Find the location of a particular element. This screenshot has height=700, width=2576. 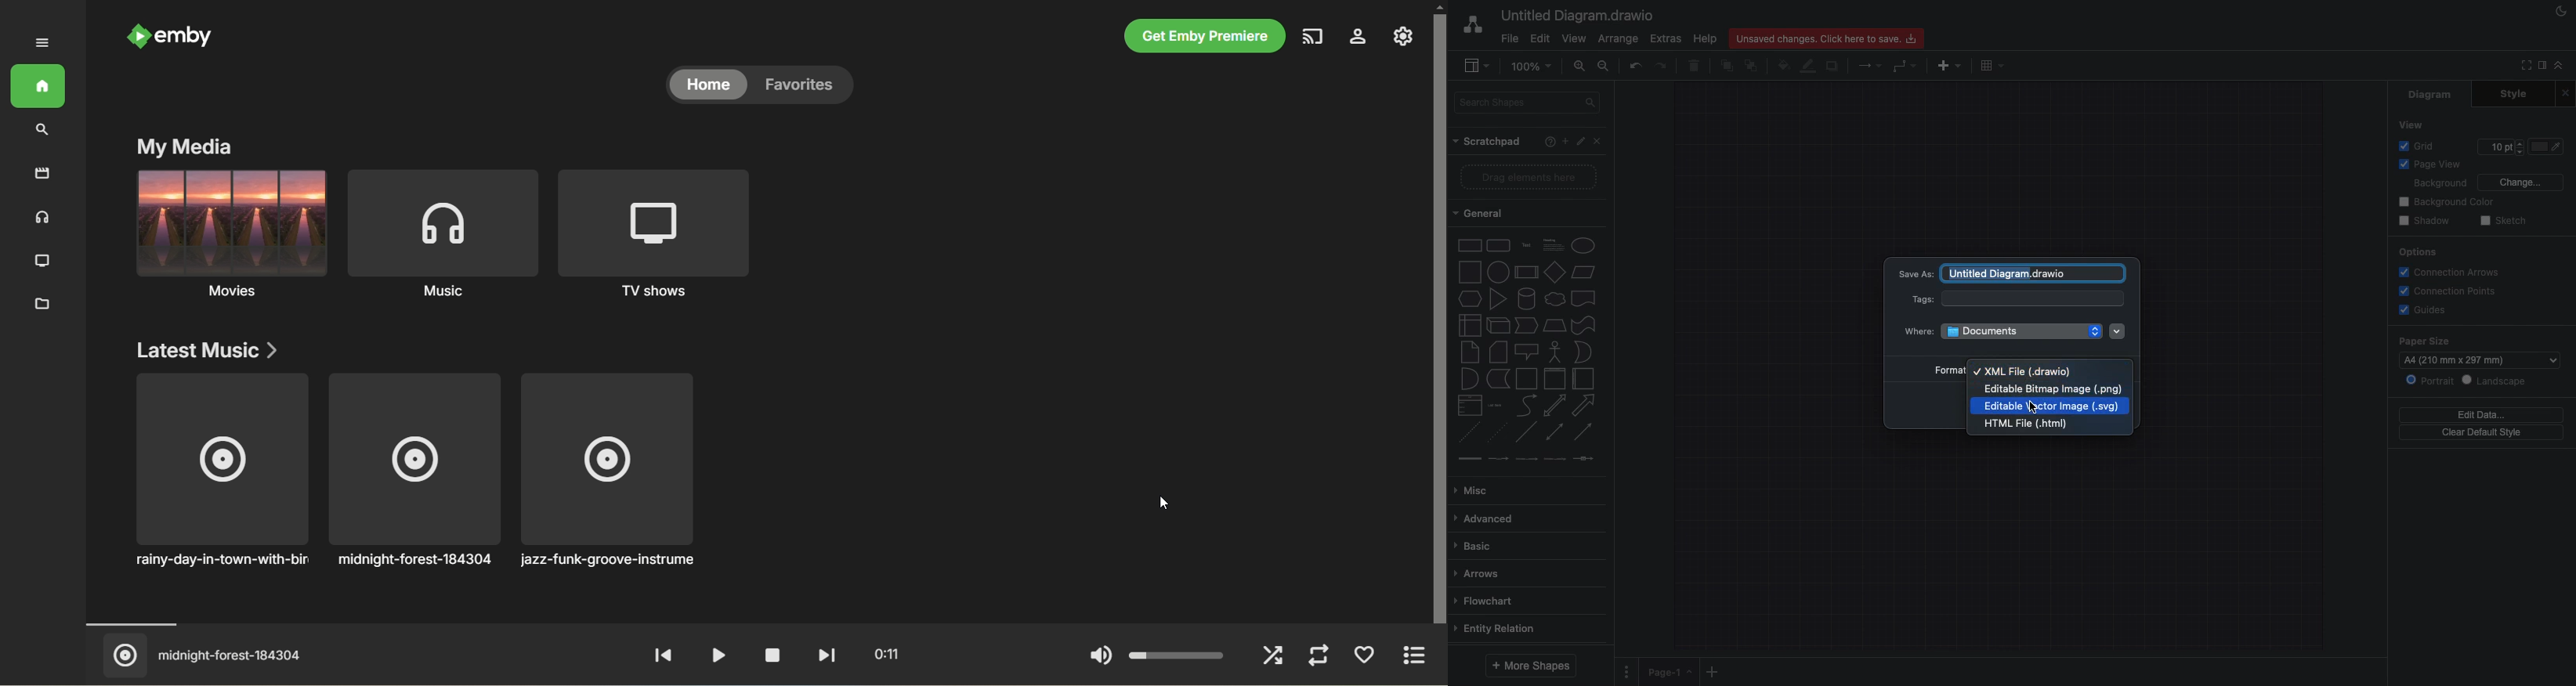

home is located at coordinates (38, 87).